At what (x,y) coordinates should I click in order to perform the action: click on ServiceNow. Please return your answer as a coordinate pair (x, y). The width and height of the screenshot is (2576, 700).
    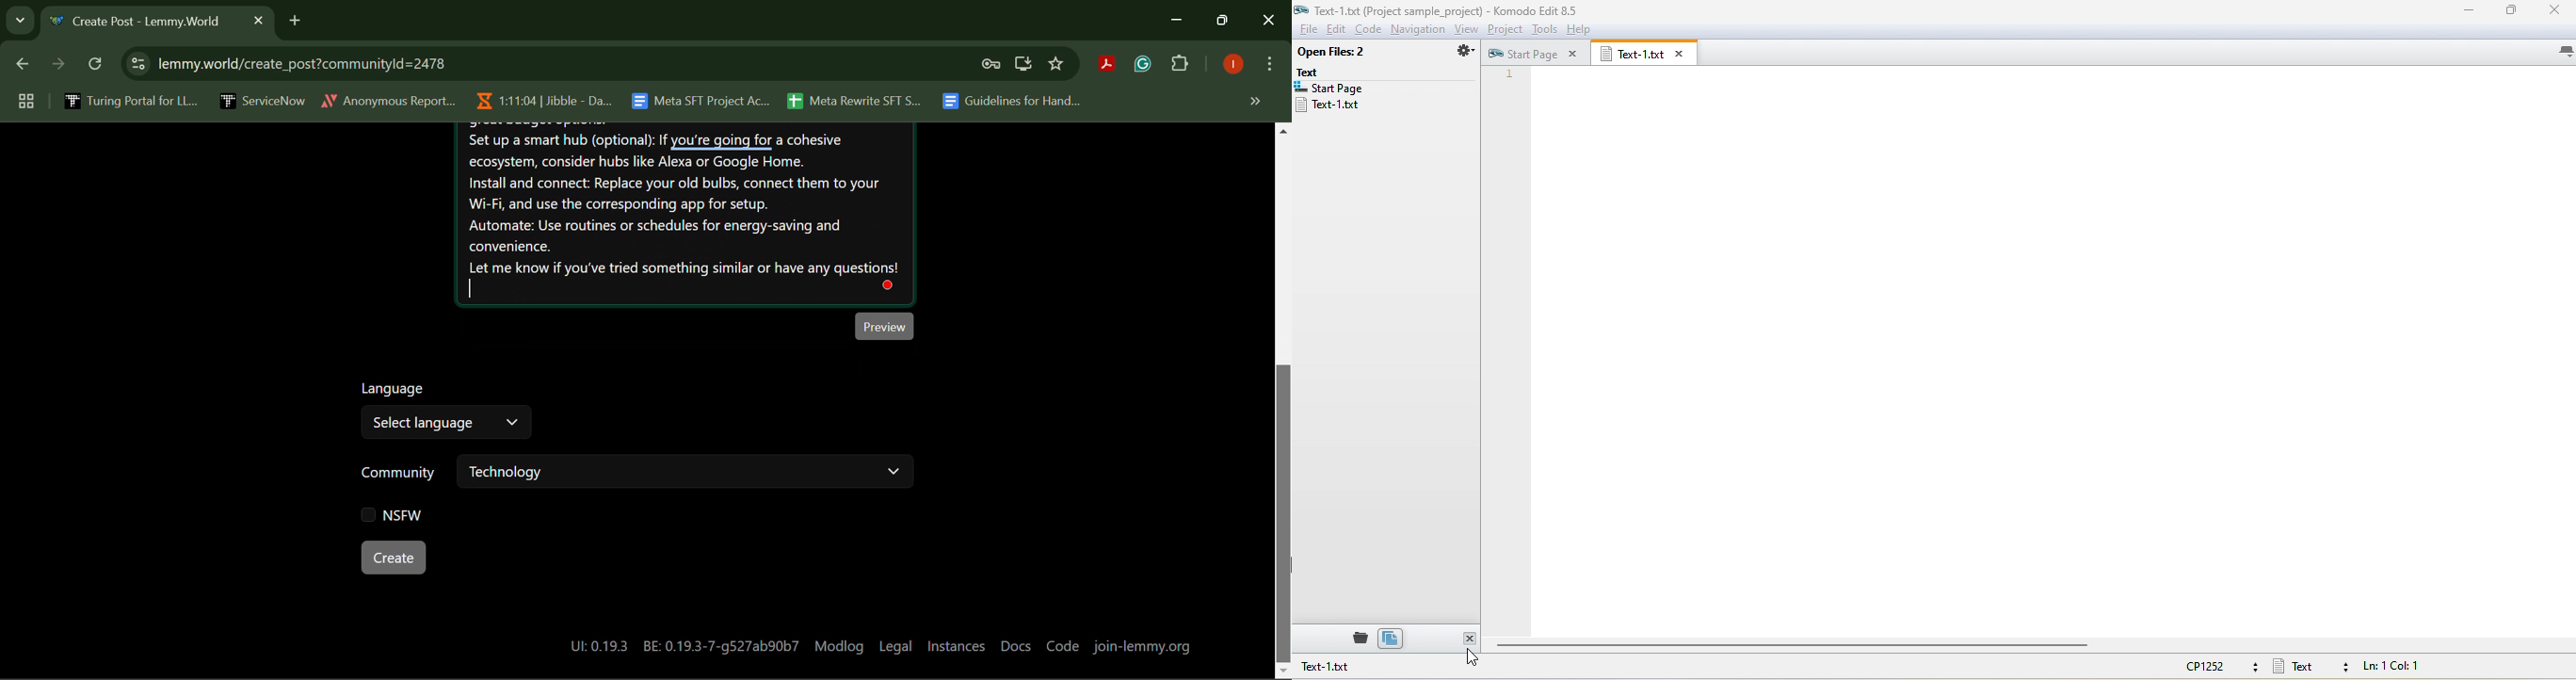
    Looking at the image, I should click on (262, 100).